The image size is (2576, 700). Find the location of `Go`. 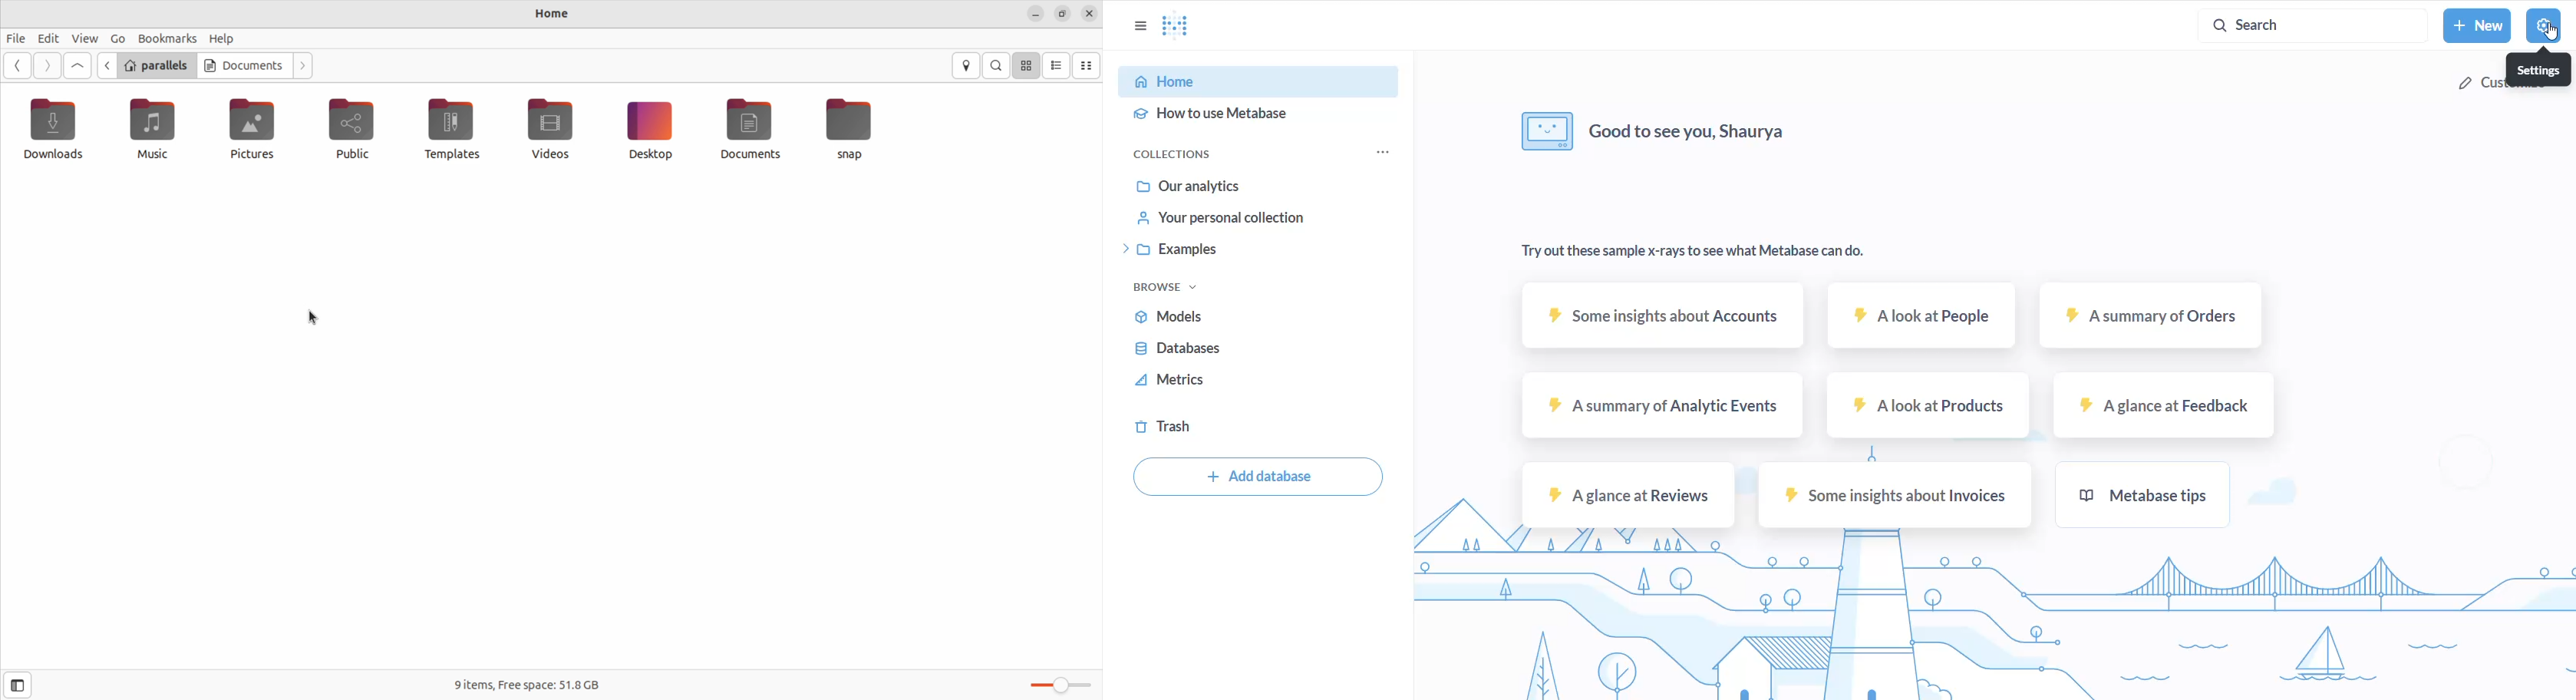

Go is located at coordinates (117, 38).